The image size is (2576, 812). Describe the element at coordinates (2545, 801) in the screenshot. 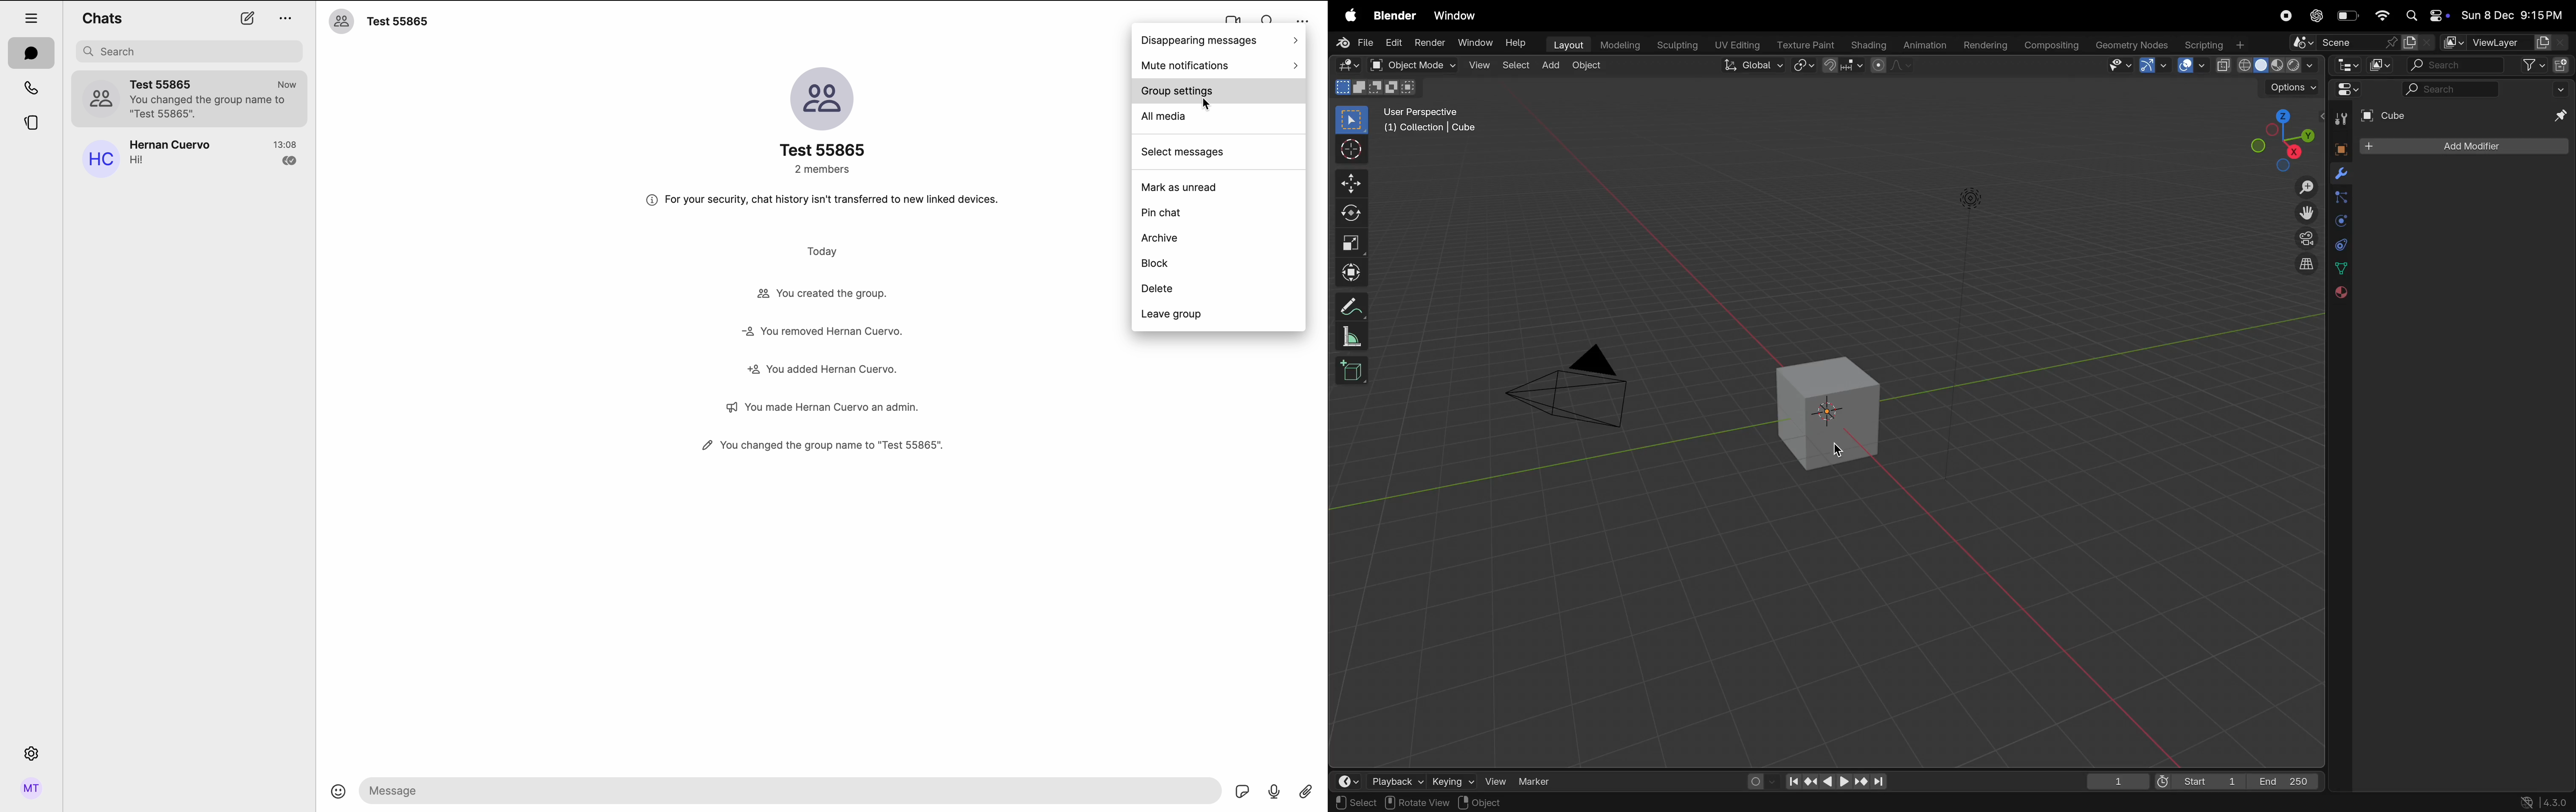

I see `version` at that location.